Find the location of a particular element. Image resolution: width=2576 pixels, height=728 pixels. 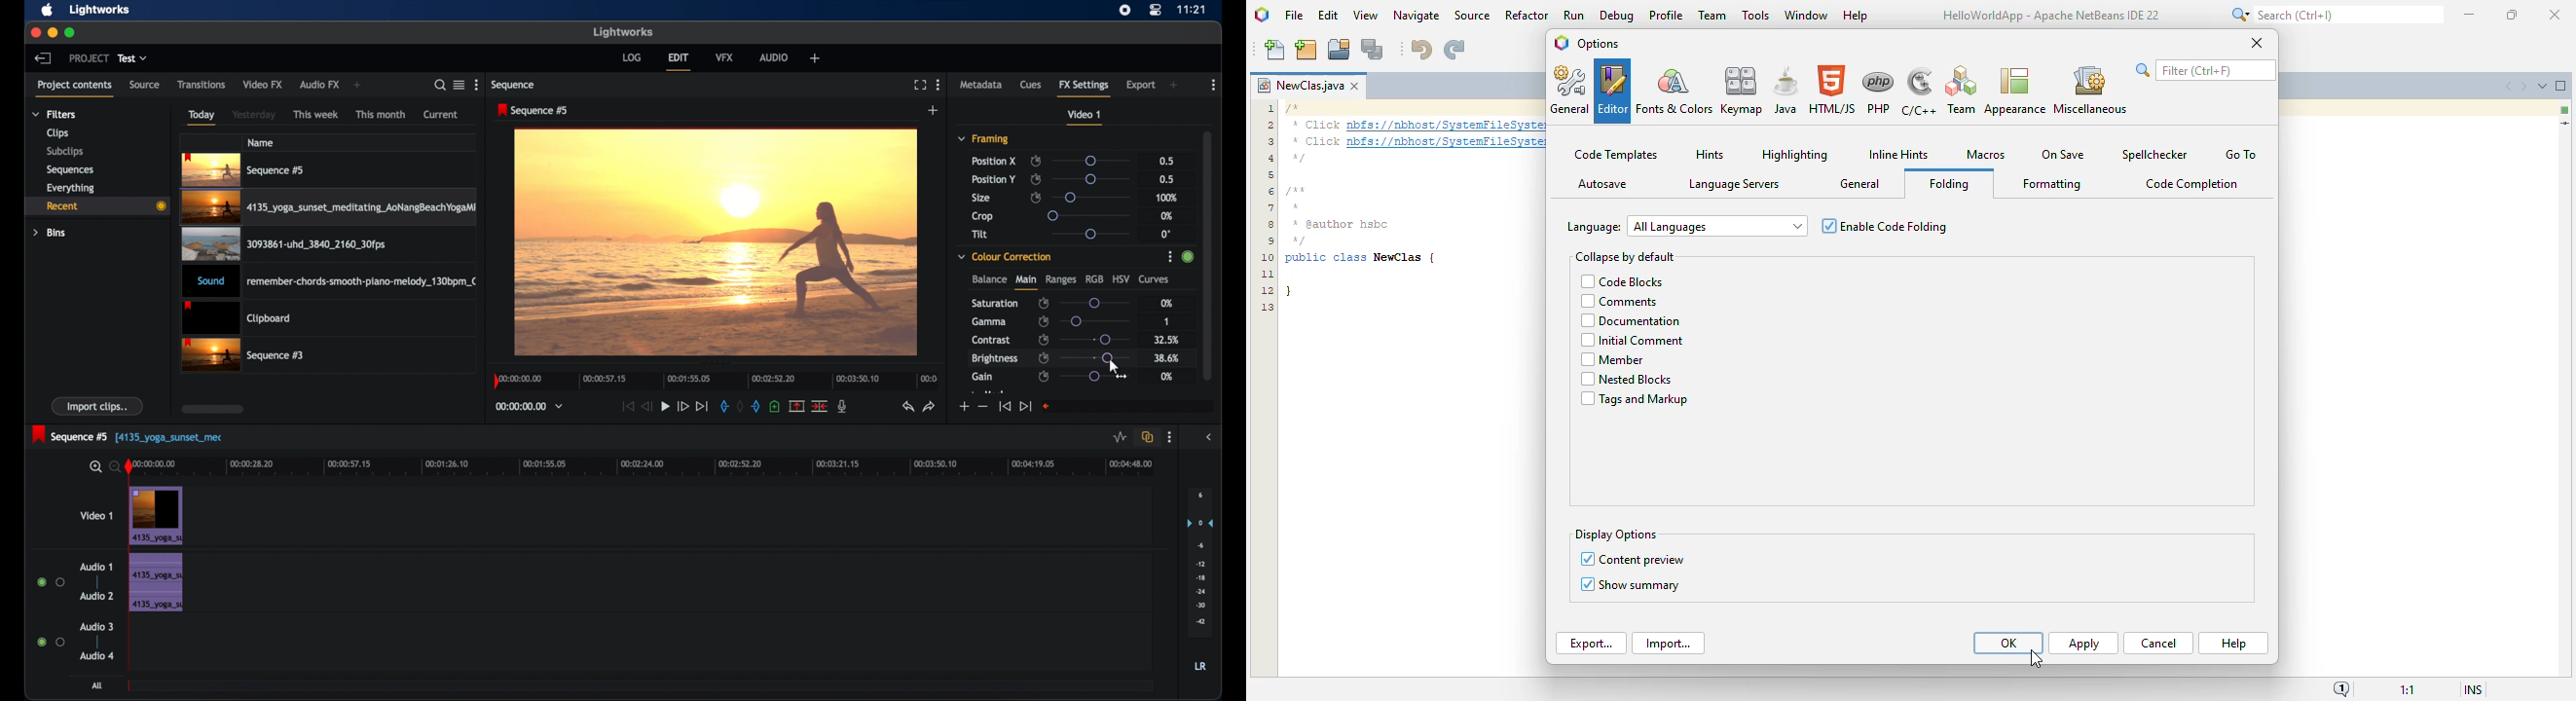

slider is located at coordinates (1095, 321).